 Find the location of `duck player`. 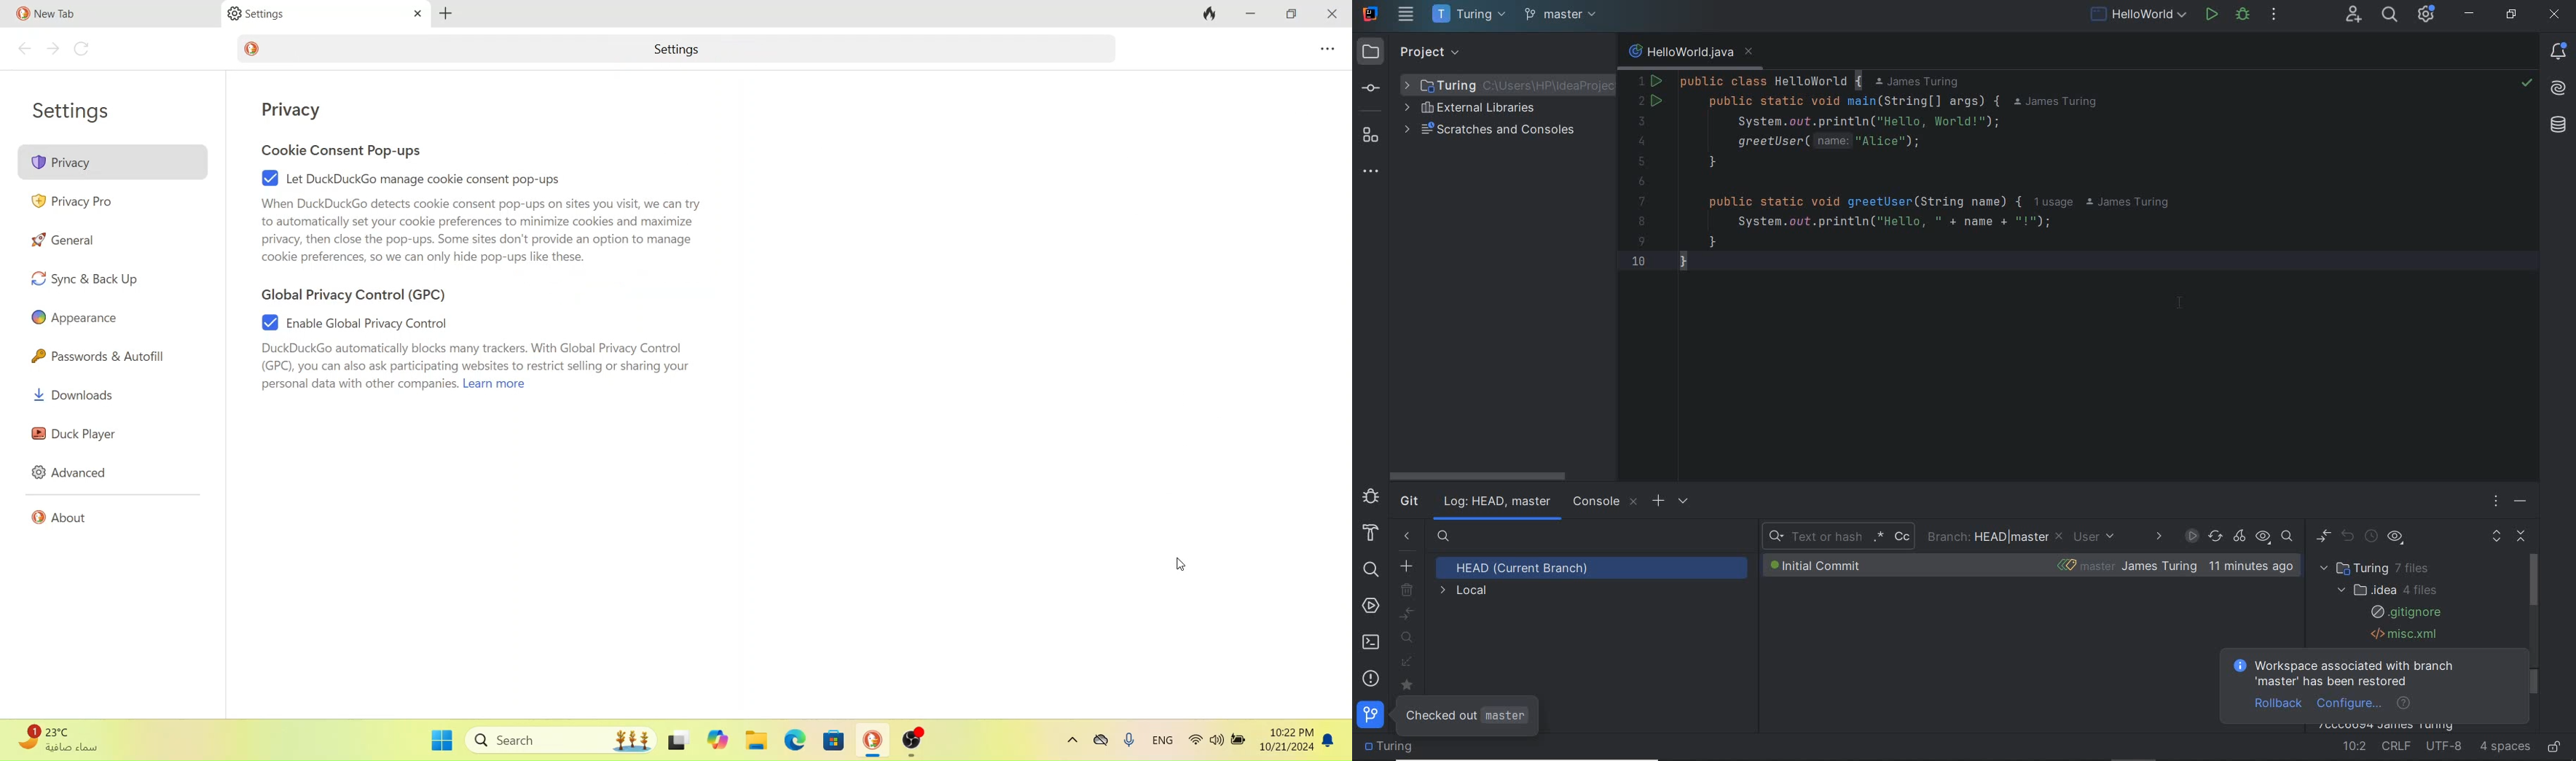

duck player is located at coordinates (77, 434).